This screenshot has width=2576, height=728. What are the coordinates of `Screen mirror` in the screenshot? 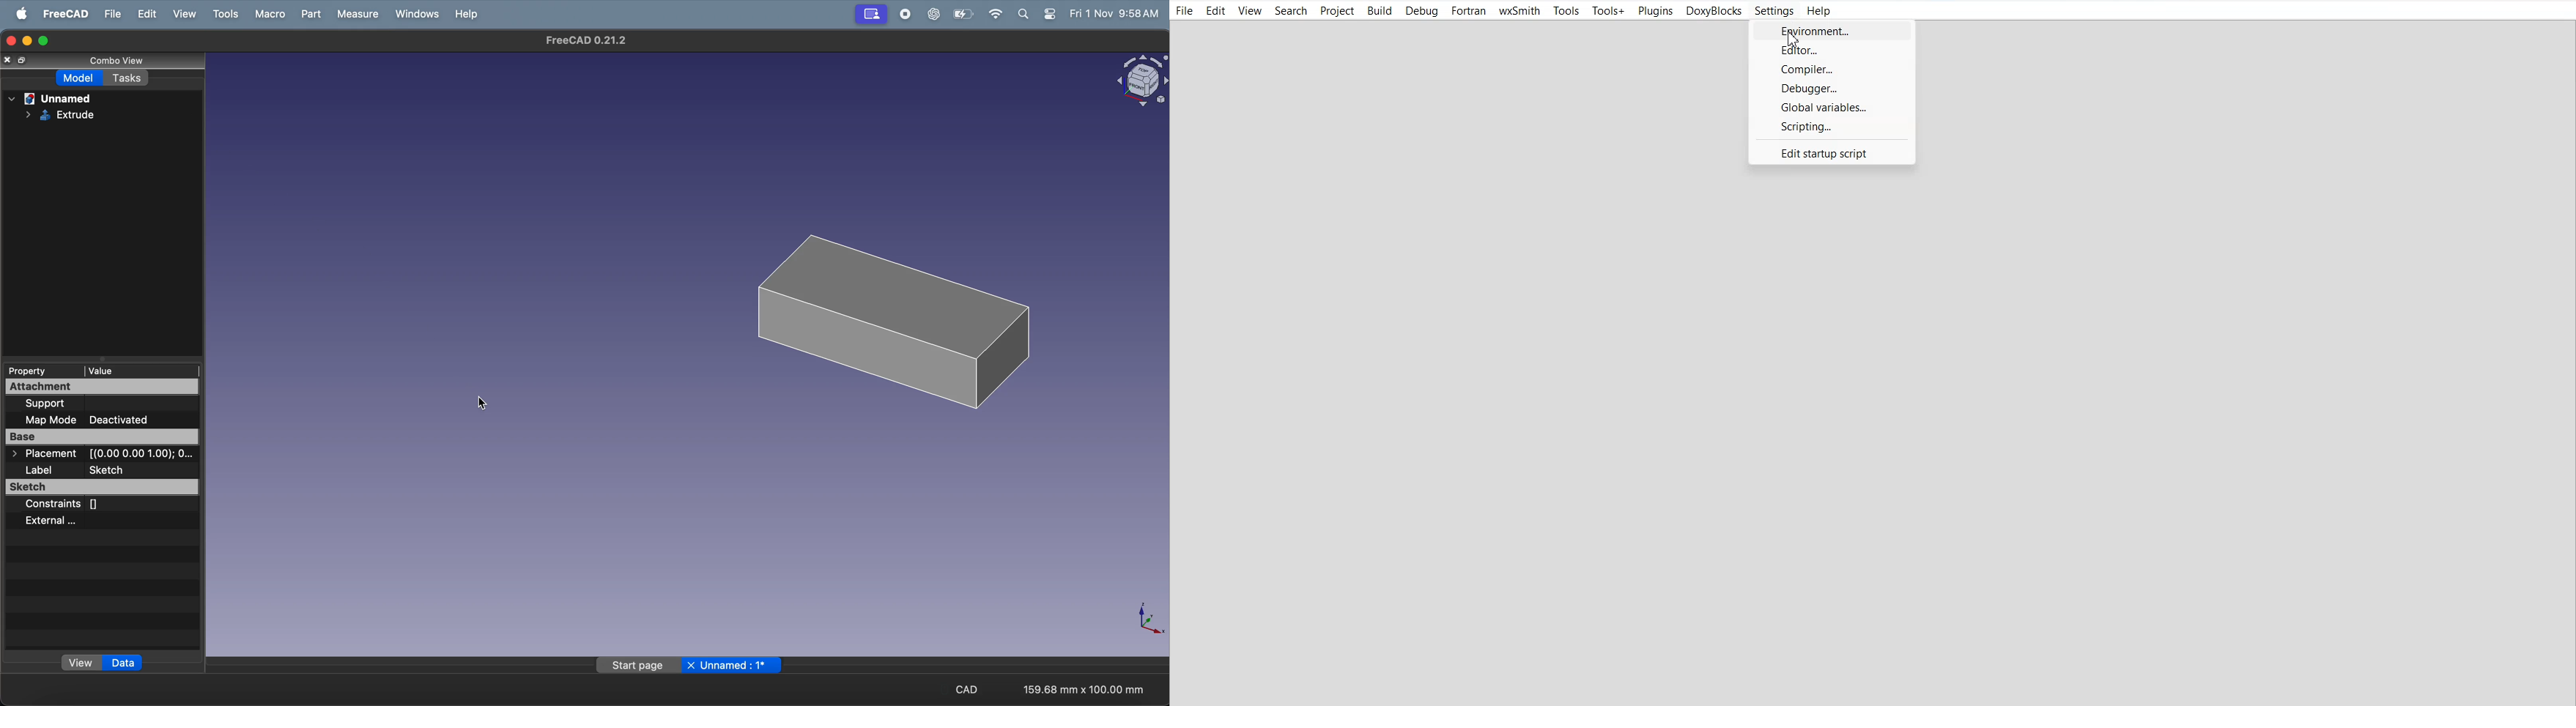 It's located at (869, 15).